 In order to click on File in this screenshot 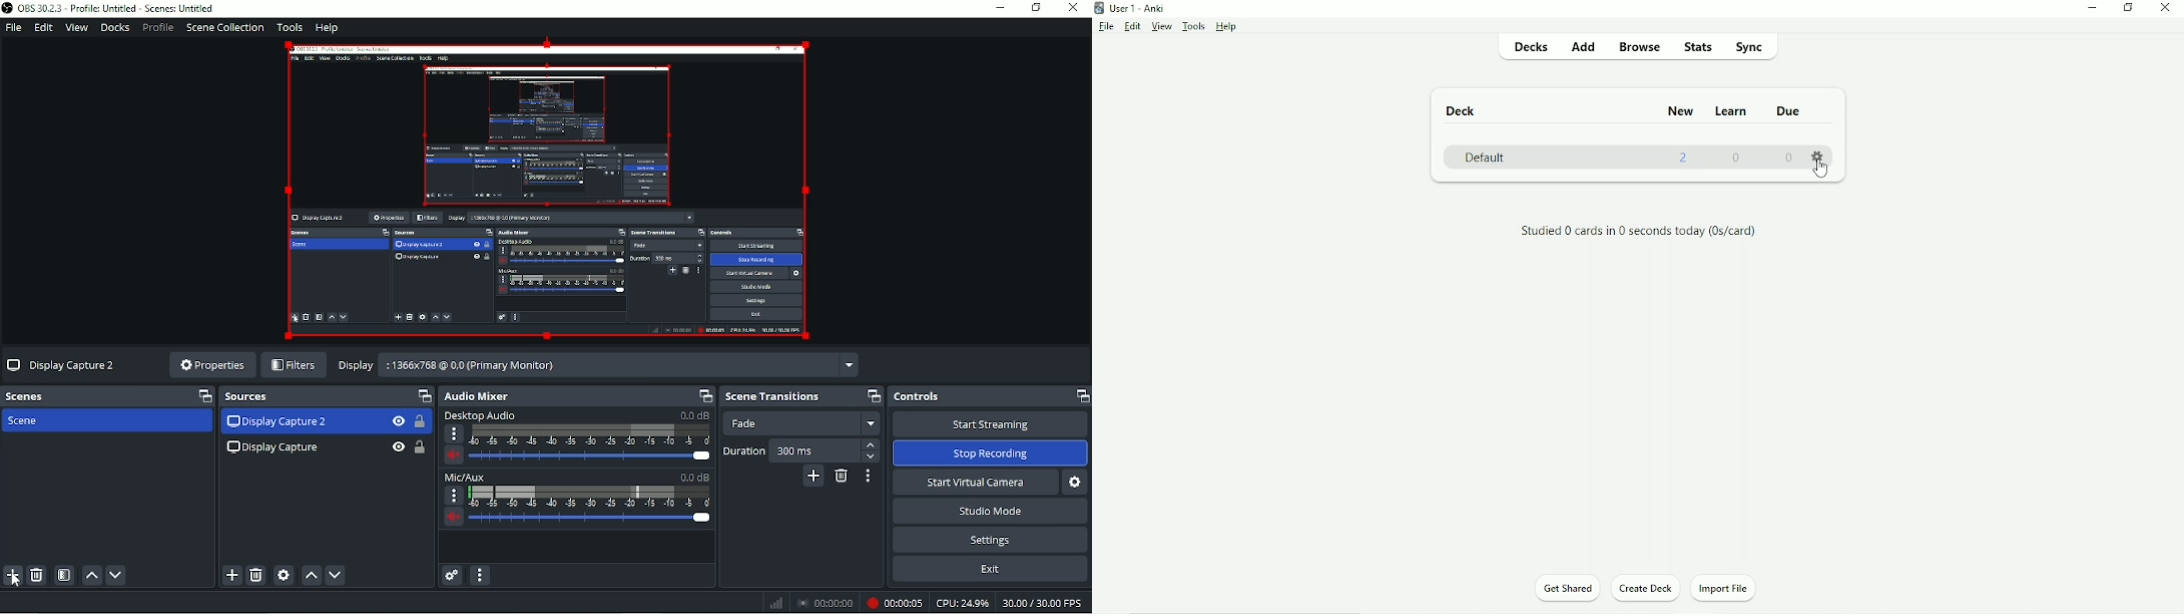, I will do `click(13, 27)`.